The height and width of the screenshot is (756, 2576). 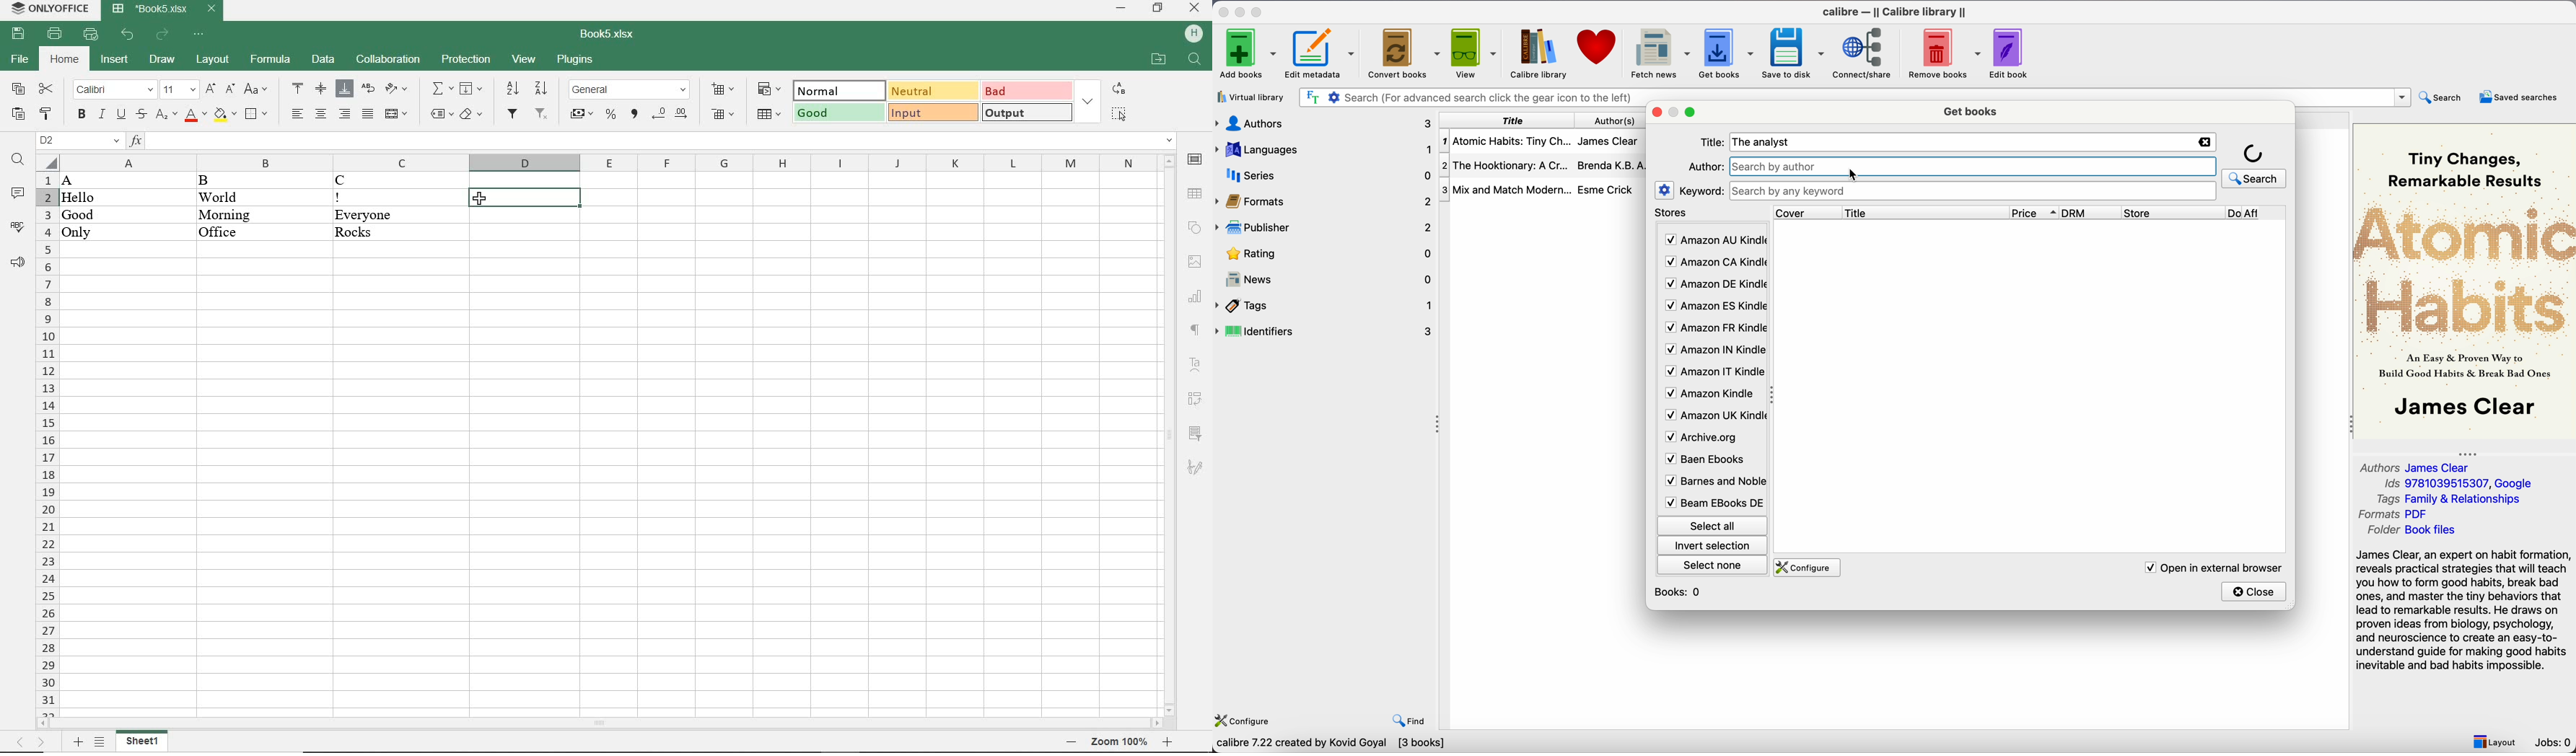 I want to click on redo, so click(x=162, y=36).